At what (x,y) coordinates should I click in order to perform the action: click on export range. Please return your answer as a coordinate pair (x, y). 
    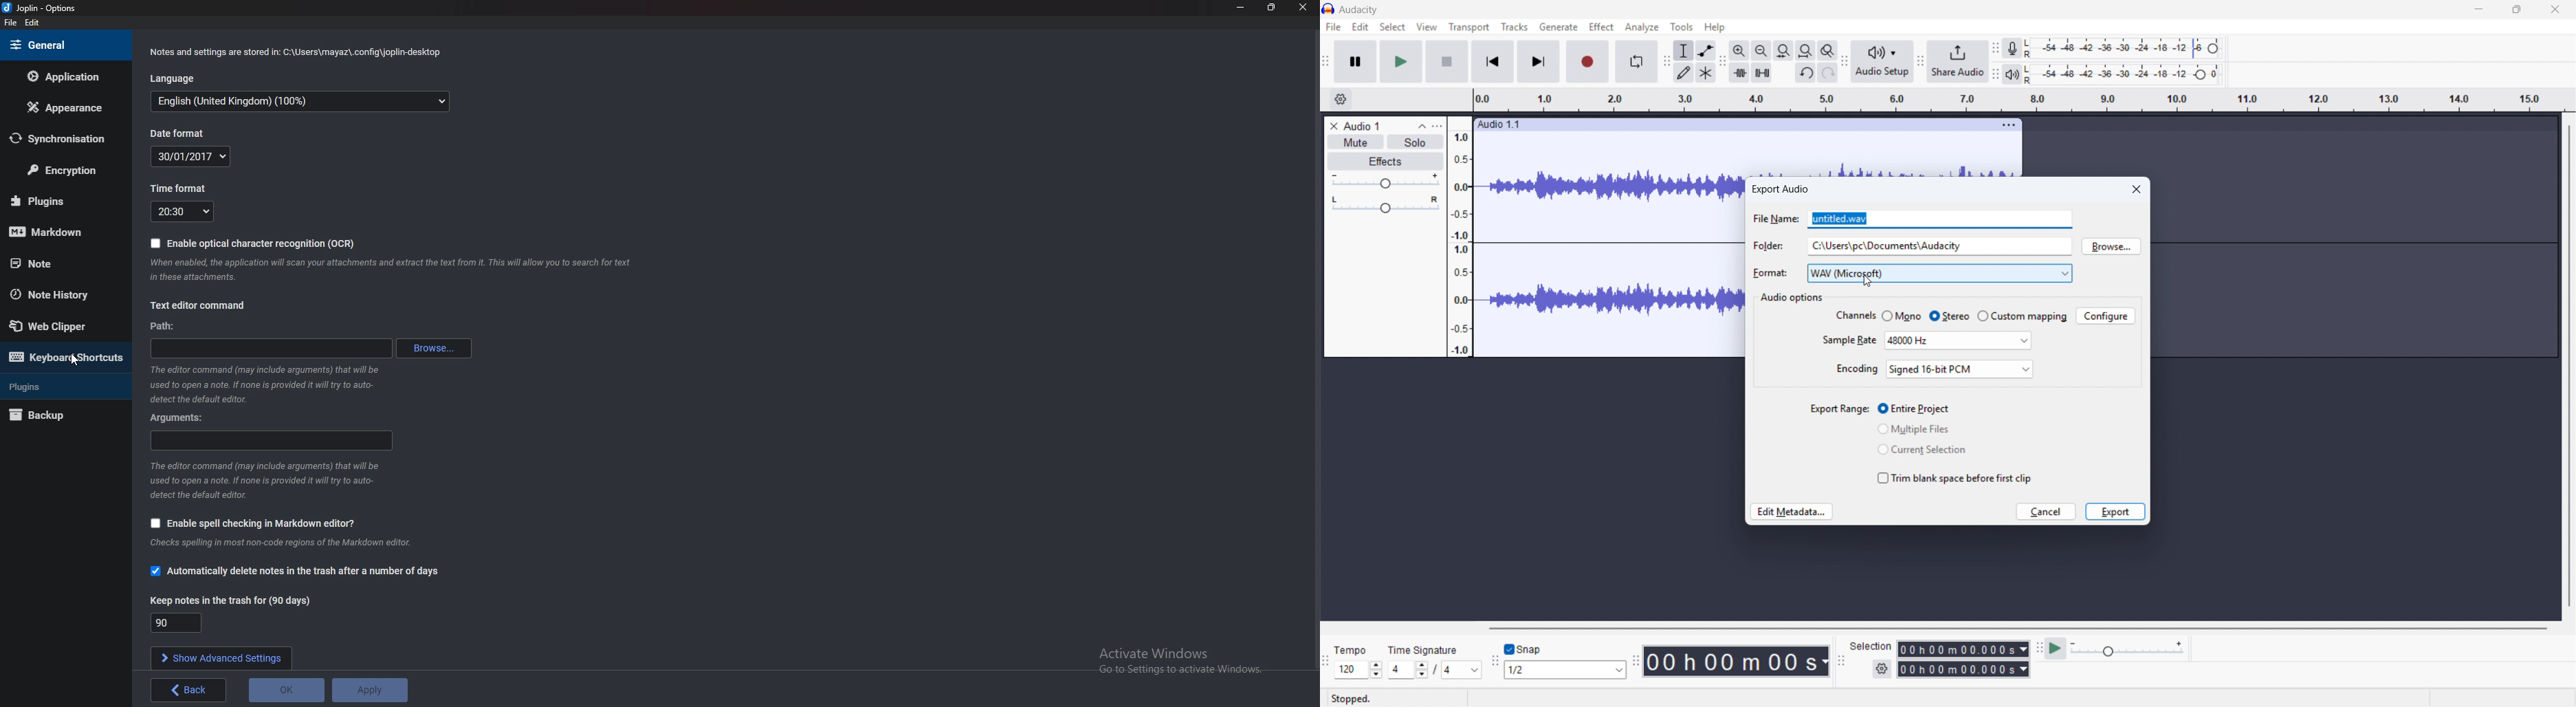
    Looking at the image, I should click on (1838, 408).